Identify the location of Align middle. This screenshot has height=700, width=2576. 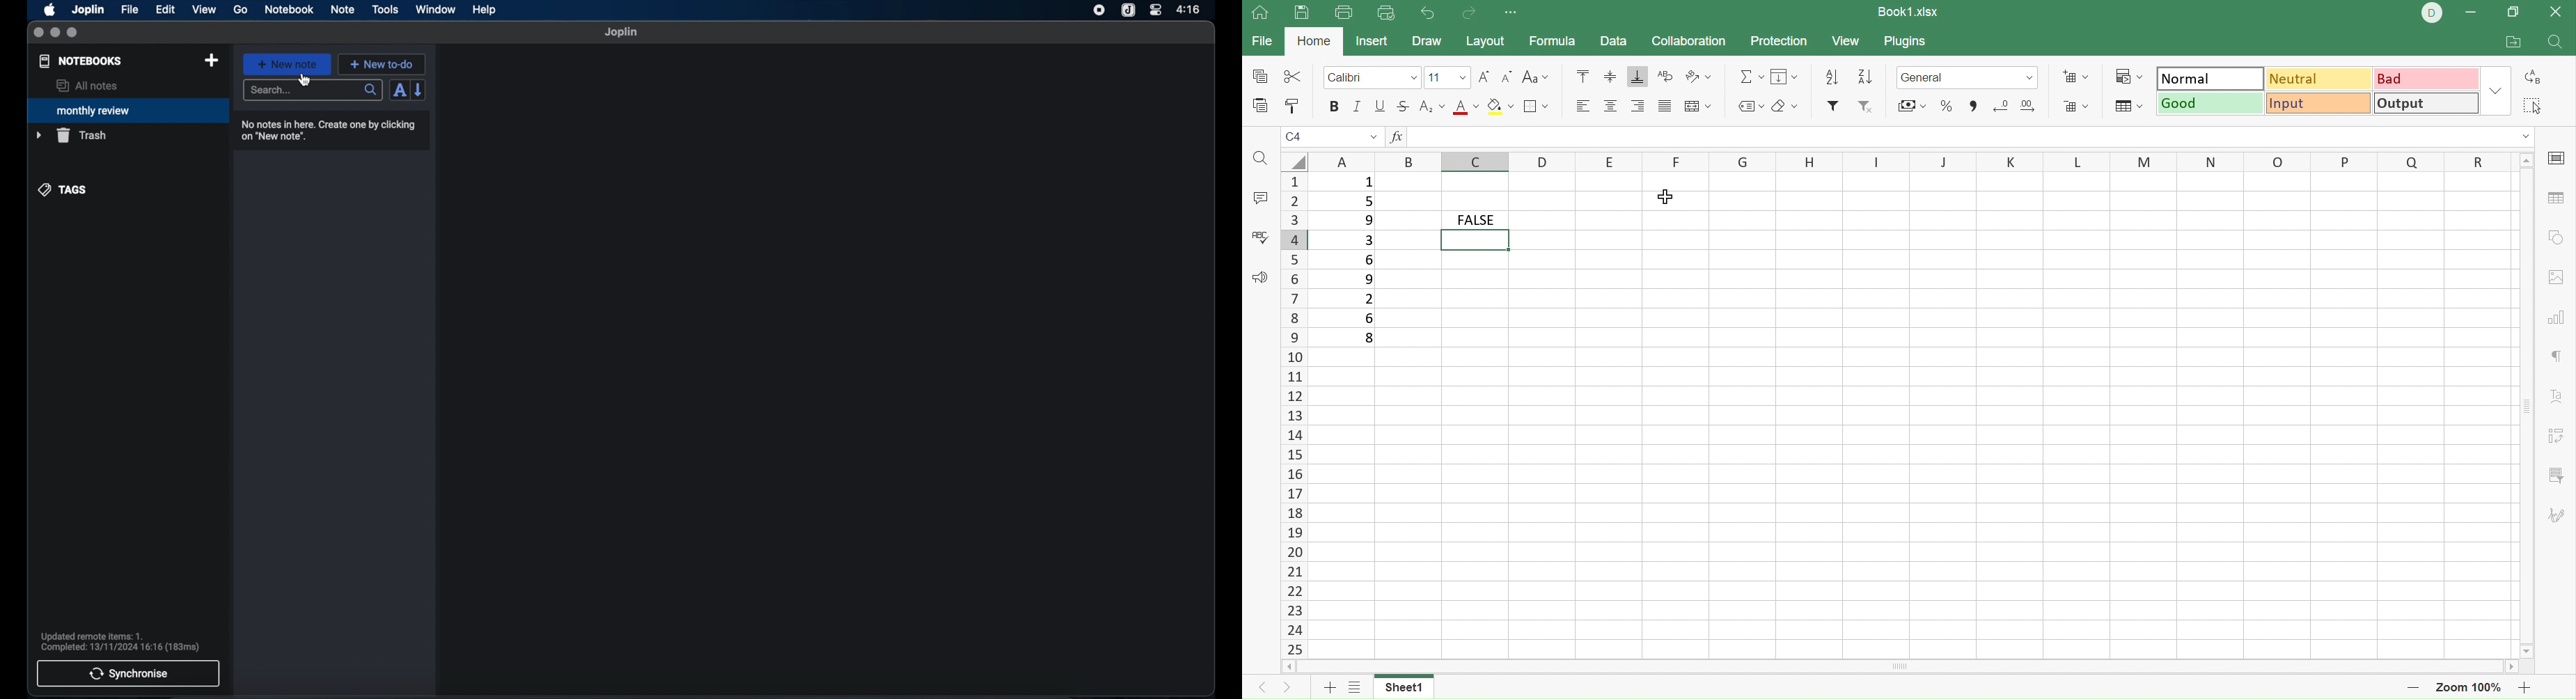
(1610, 76).